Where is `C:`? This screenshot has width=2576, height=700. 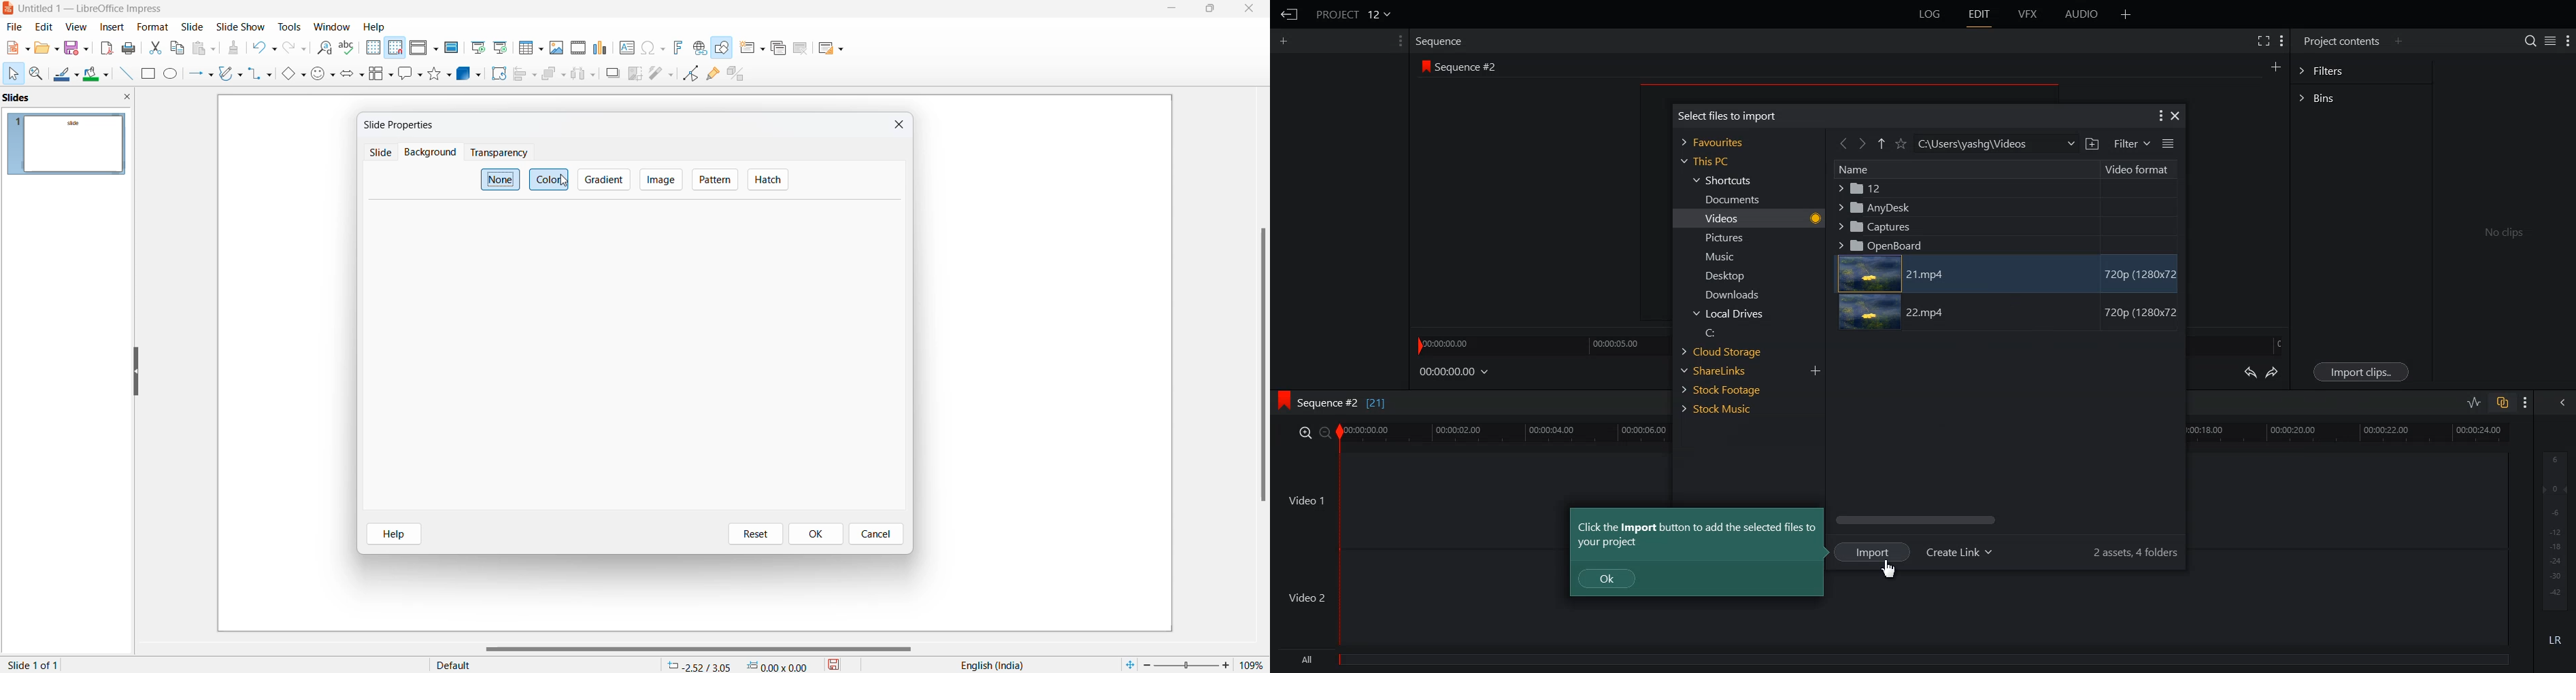 C: is located at coordinates (1730, 332).